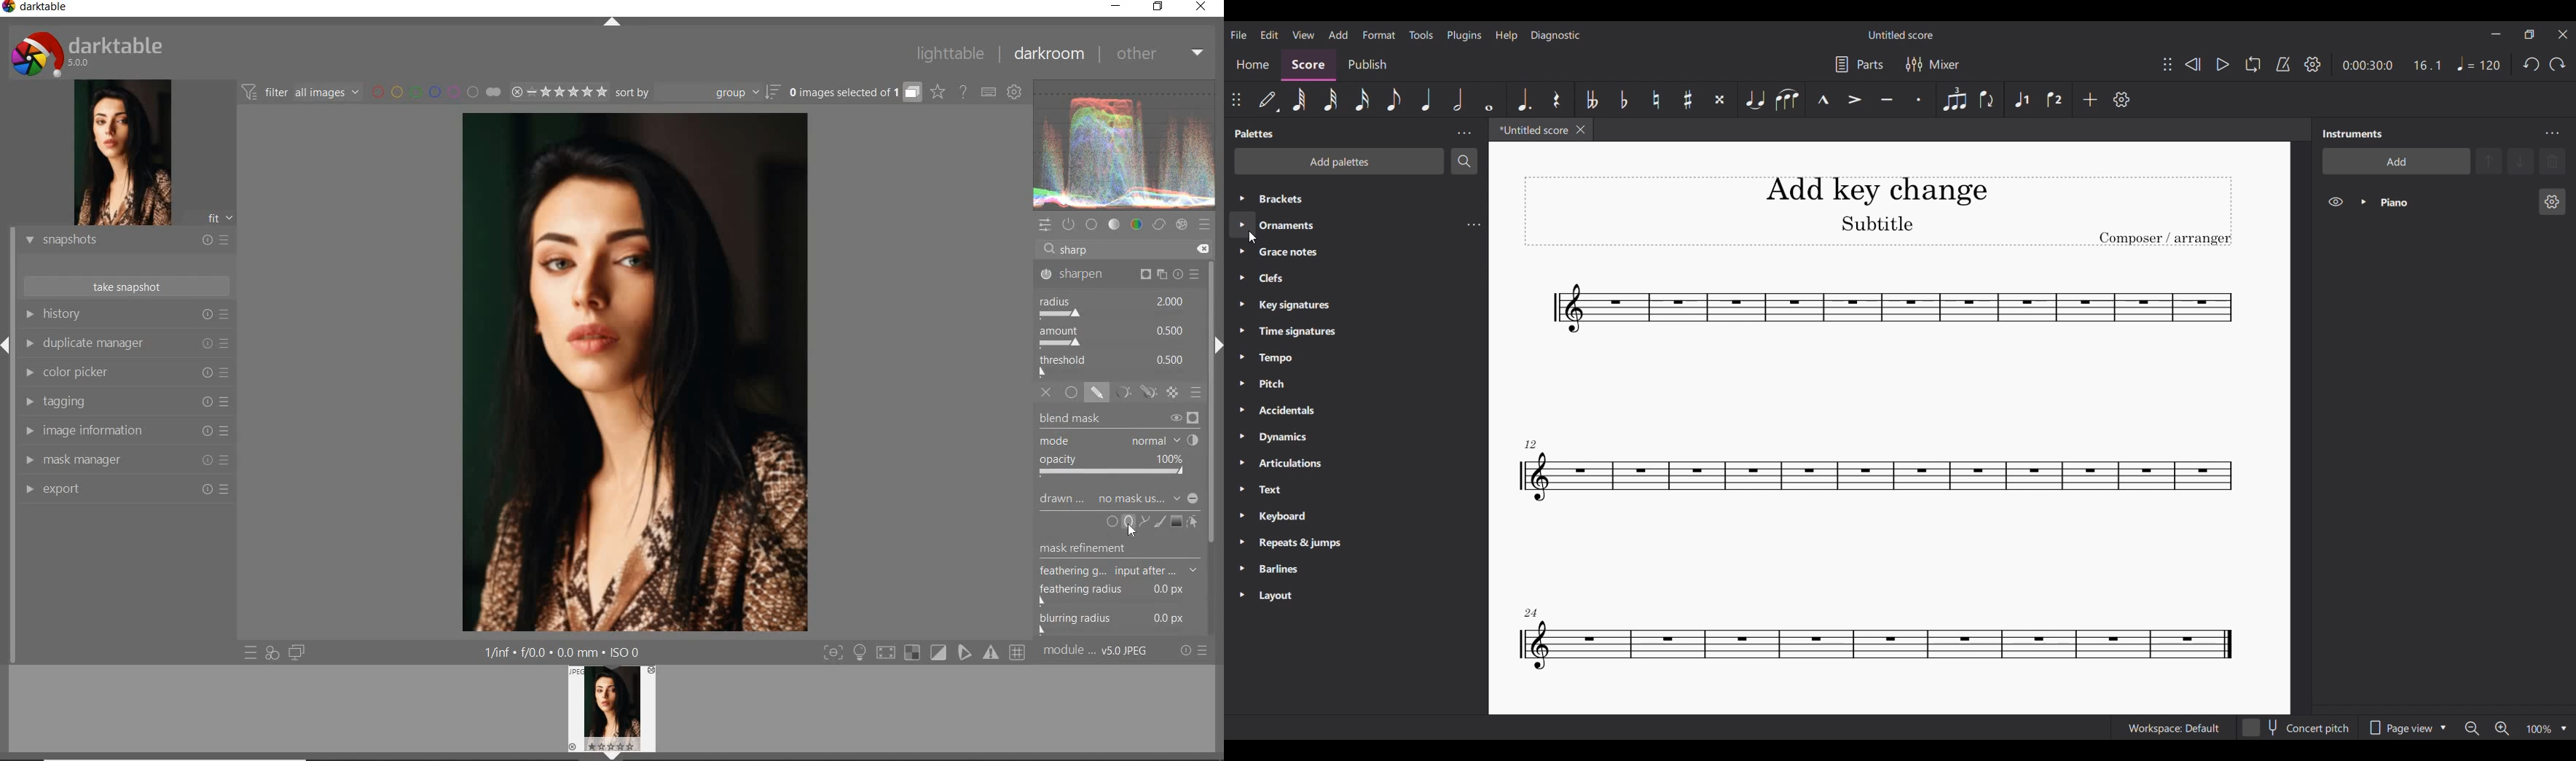  What do you see at coordinates (1177, 520) in the screenshot?
I see `add gradient` at bounding box center [1177, 520].